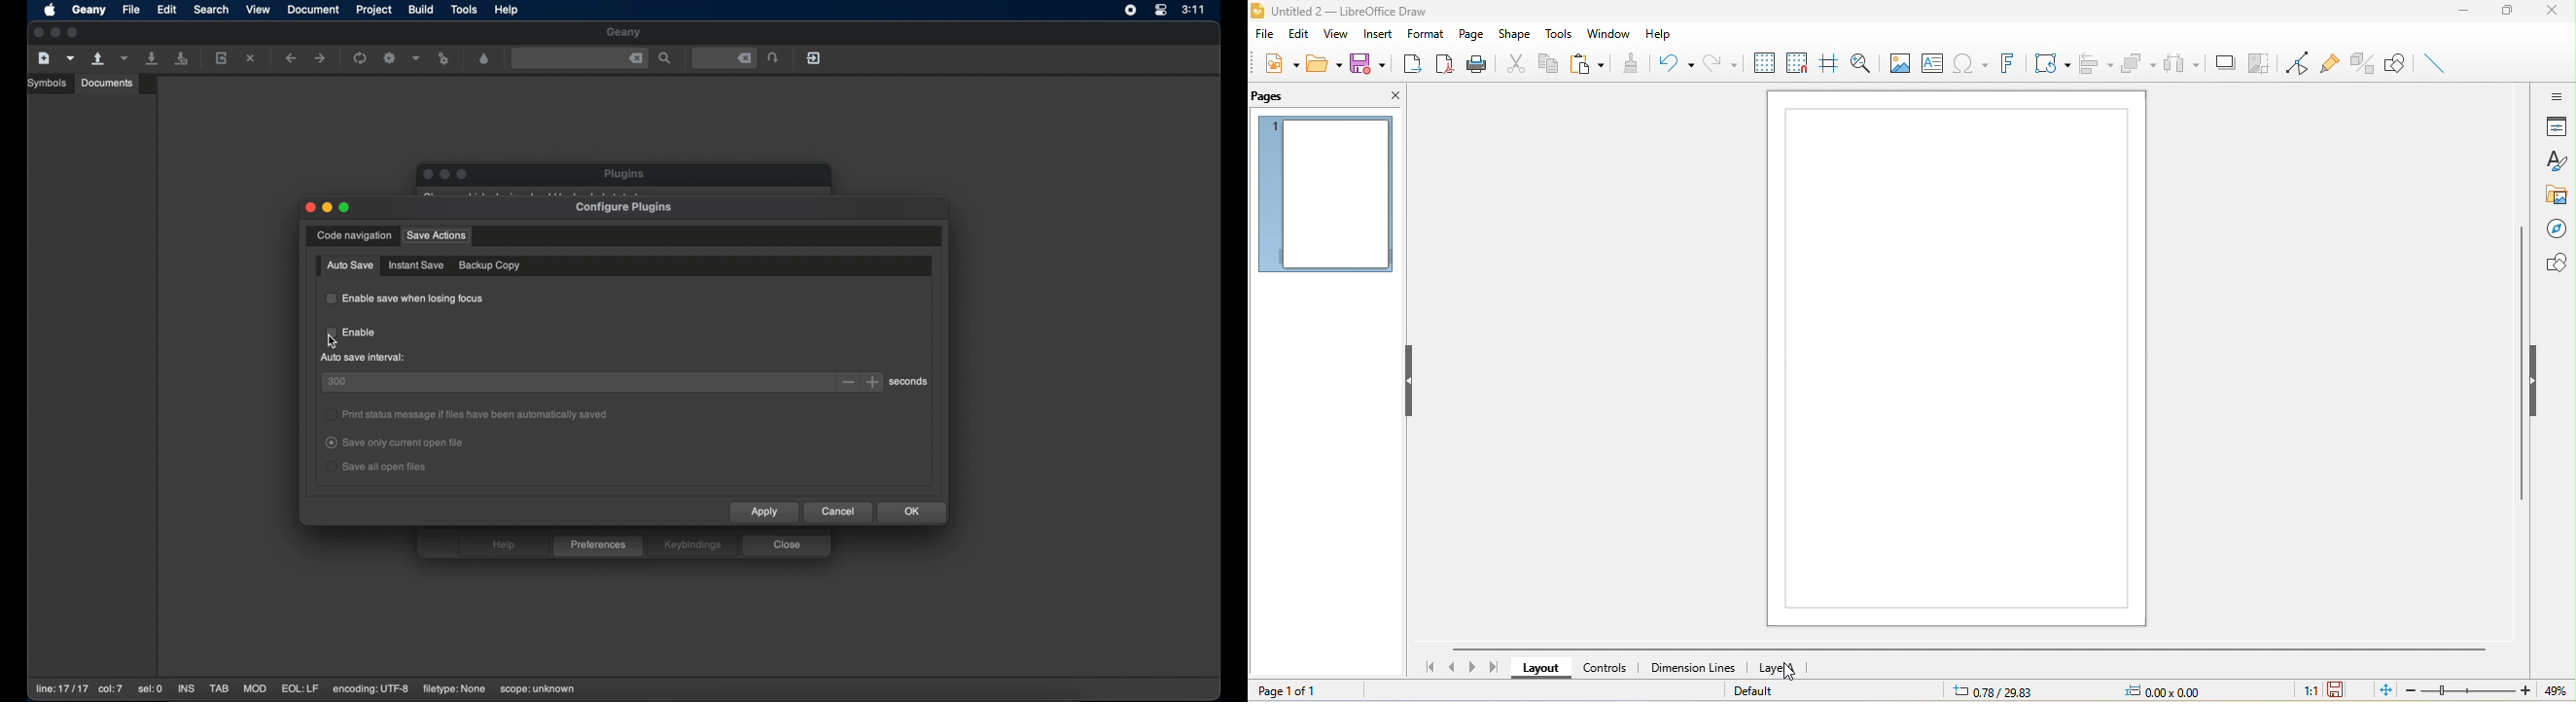 This screenshot has width=2576, height=728. Describe the element at coordinates (1266, 32) in the screenshot. I see `file` at that location.